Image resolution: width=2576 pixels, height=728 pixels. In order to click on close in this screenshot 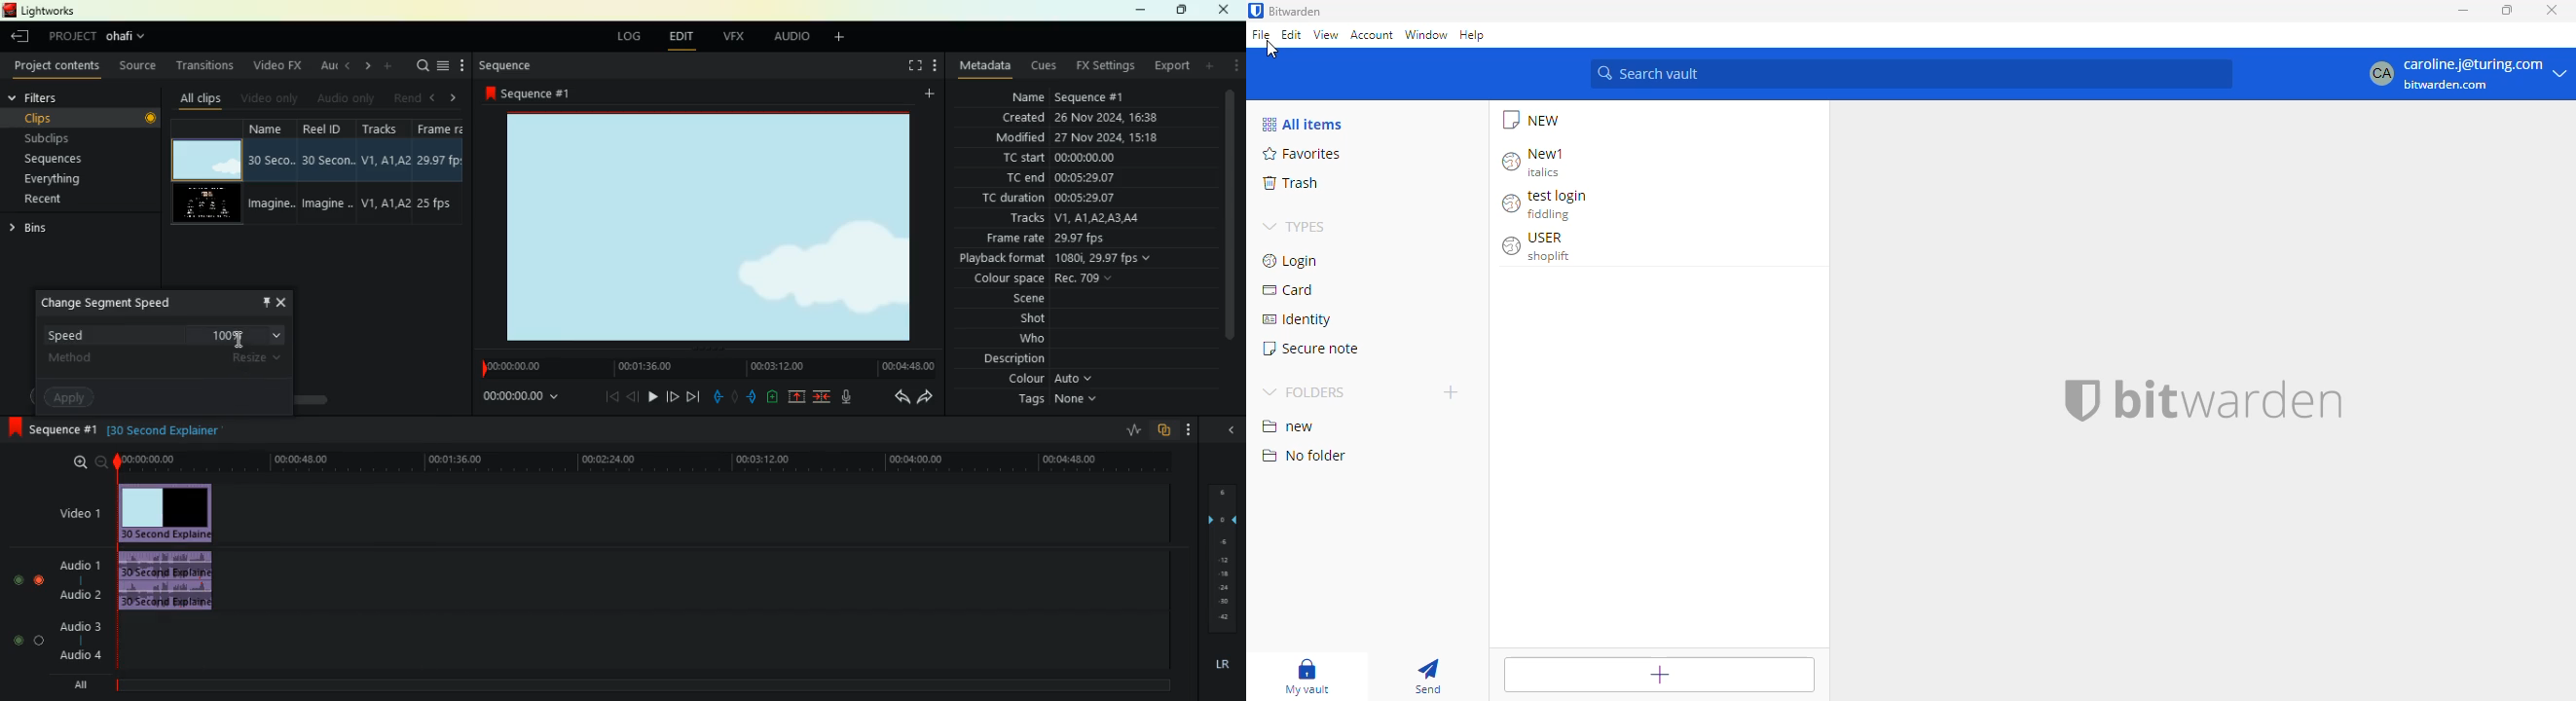, I will do `click(1228, 9)`.